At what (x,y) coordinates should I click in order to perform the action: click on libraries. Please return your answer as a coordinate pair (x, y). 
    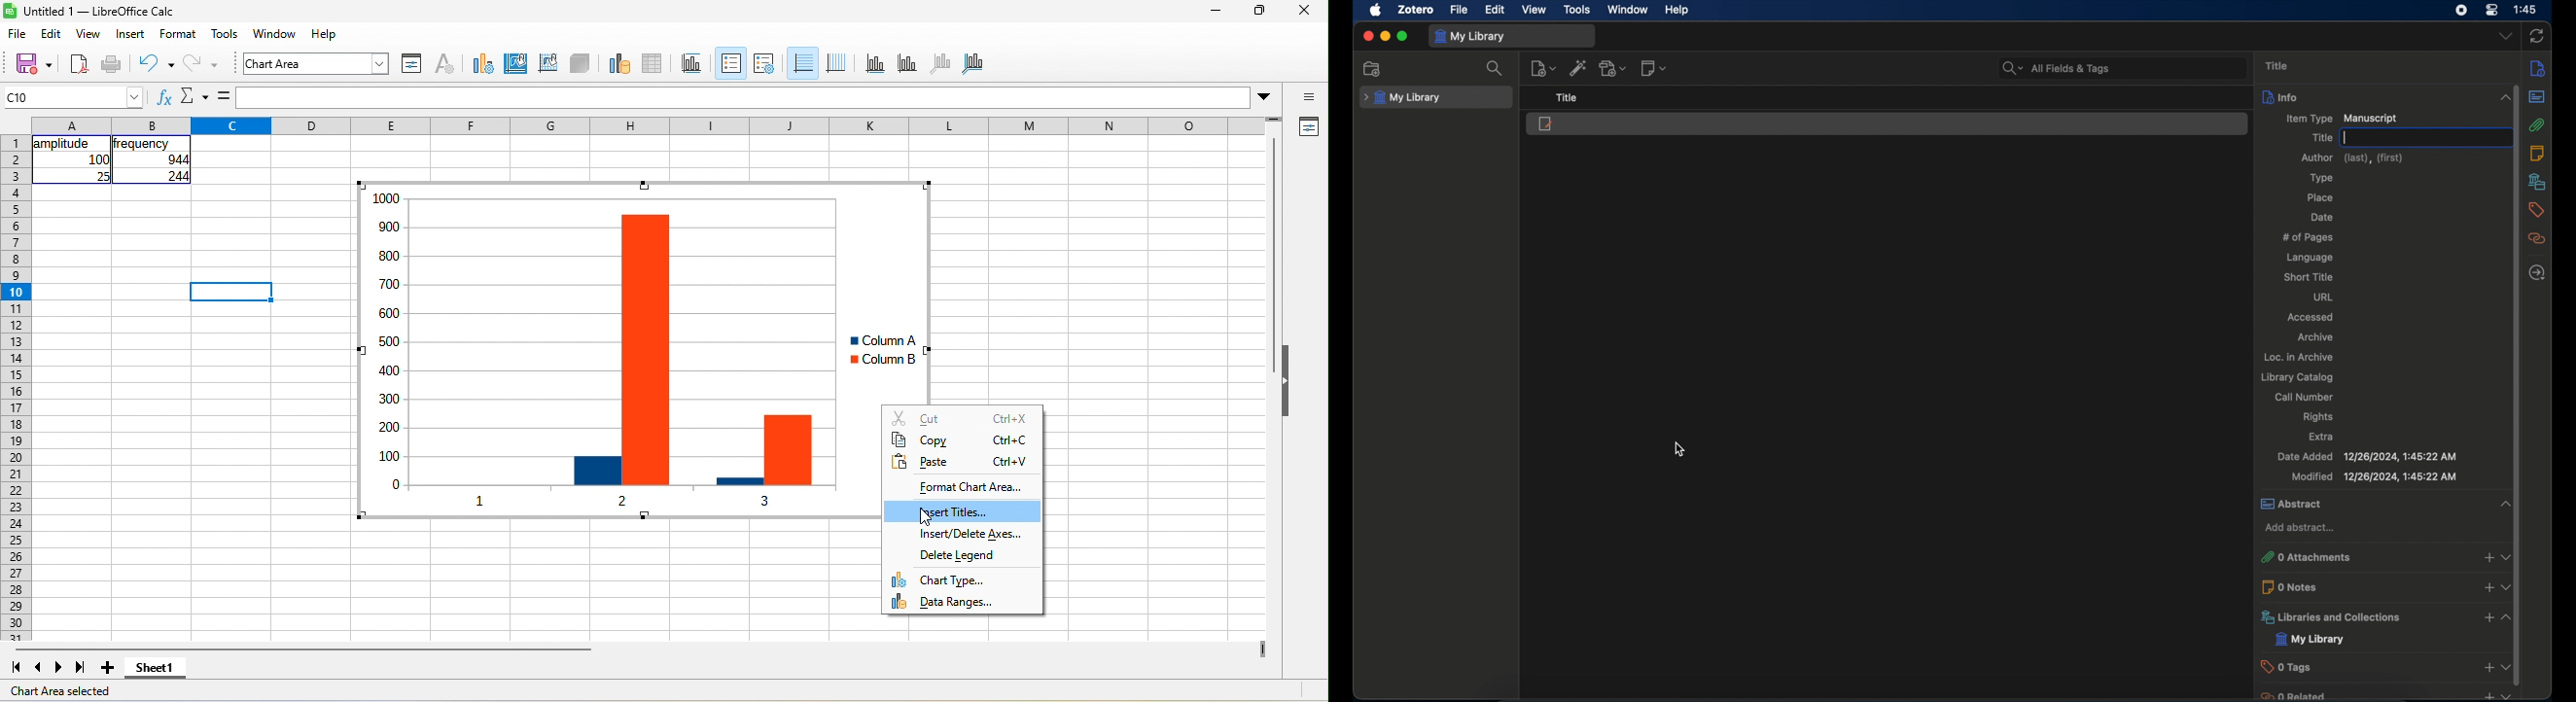
    Looking at the image, I should click on (2387, 617).